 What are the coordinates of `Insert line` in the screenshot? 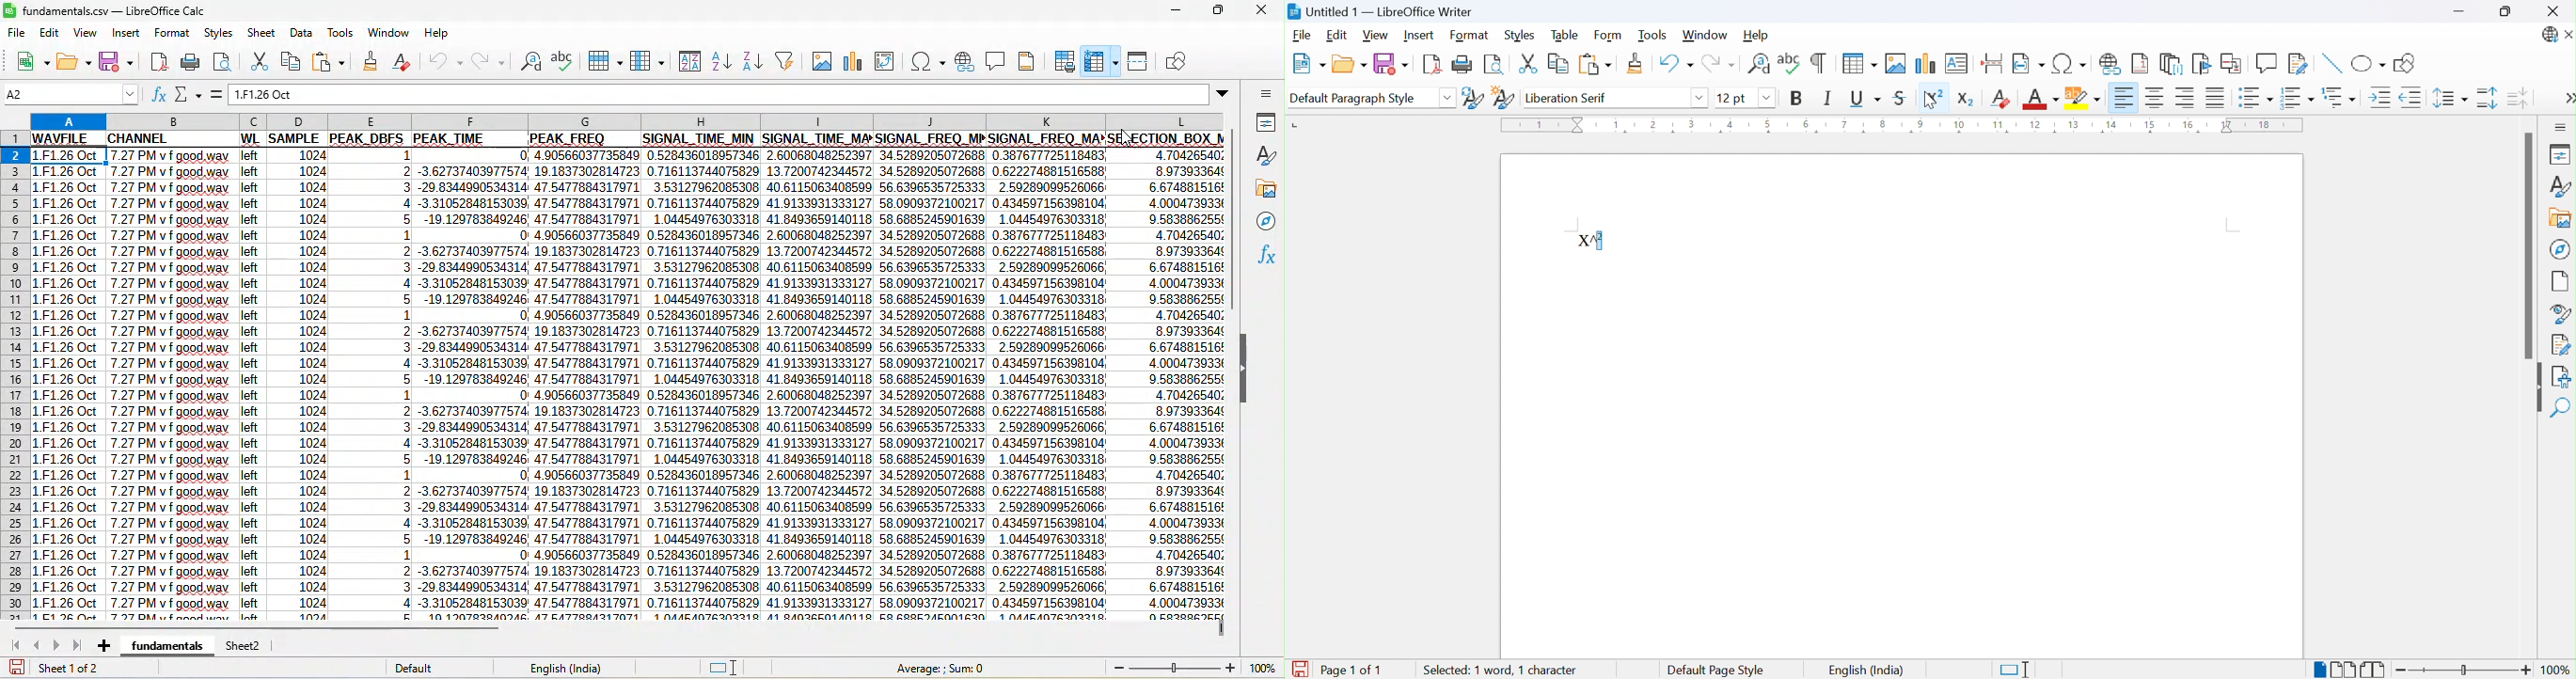 It's located at (2333, 65).